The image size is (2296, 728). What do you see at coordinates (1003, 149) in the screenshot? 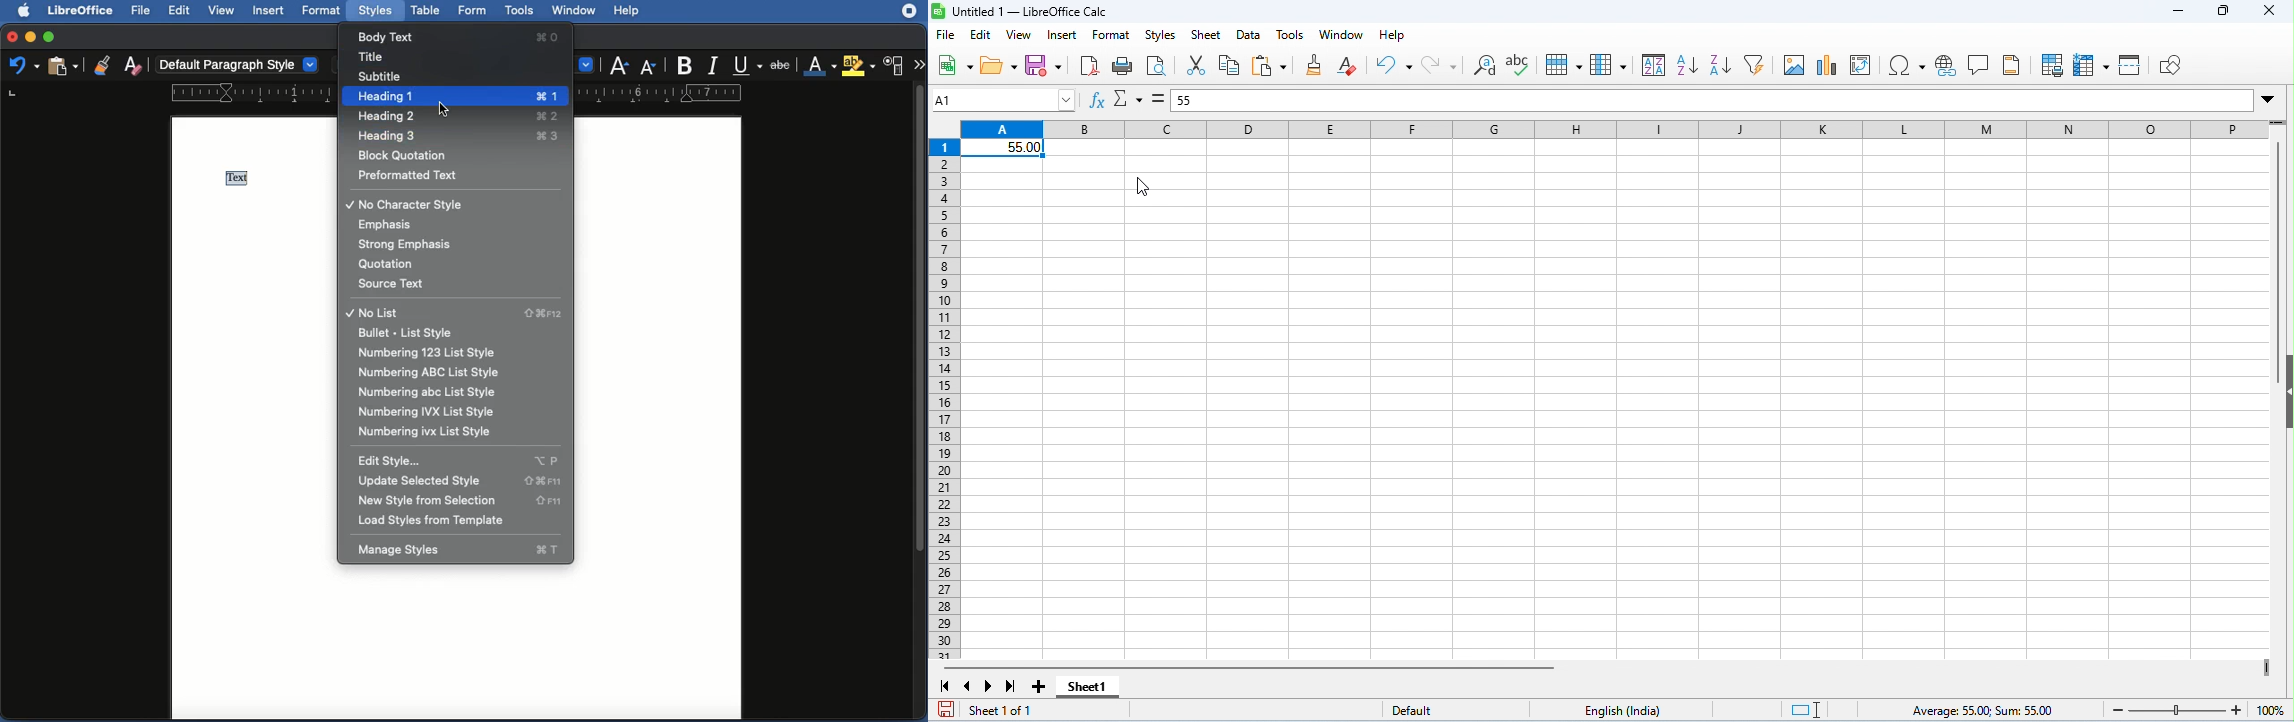
I see `decimal format appeared` at bounding box center [1003, 149].